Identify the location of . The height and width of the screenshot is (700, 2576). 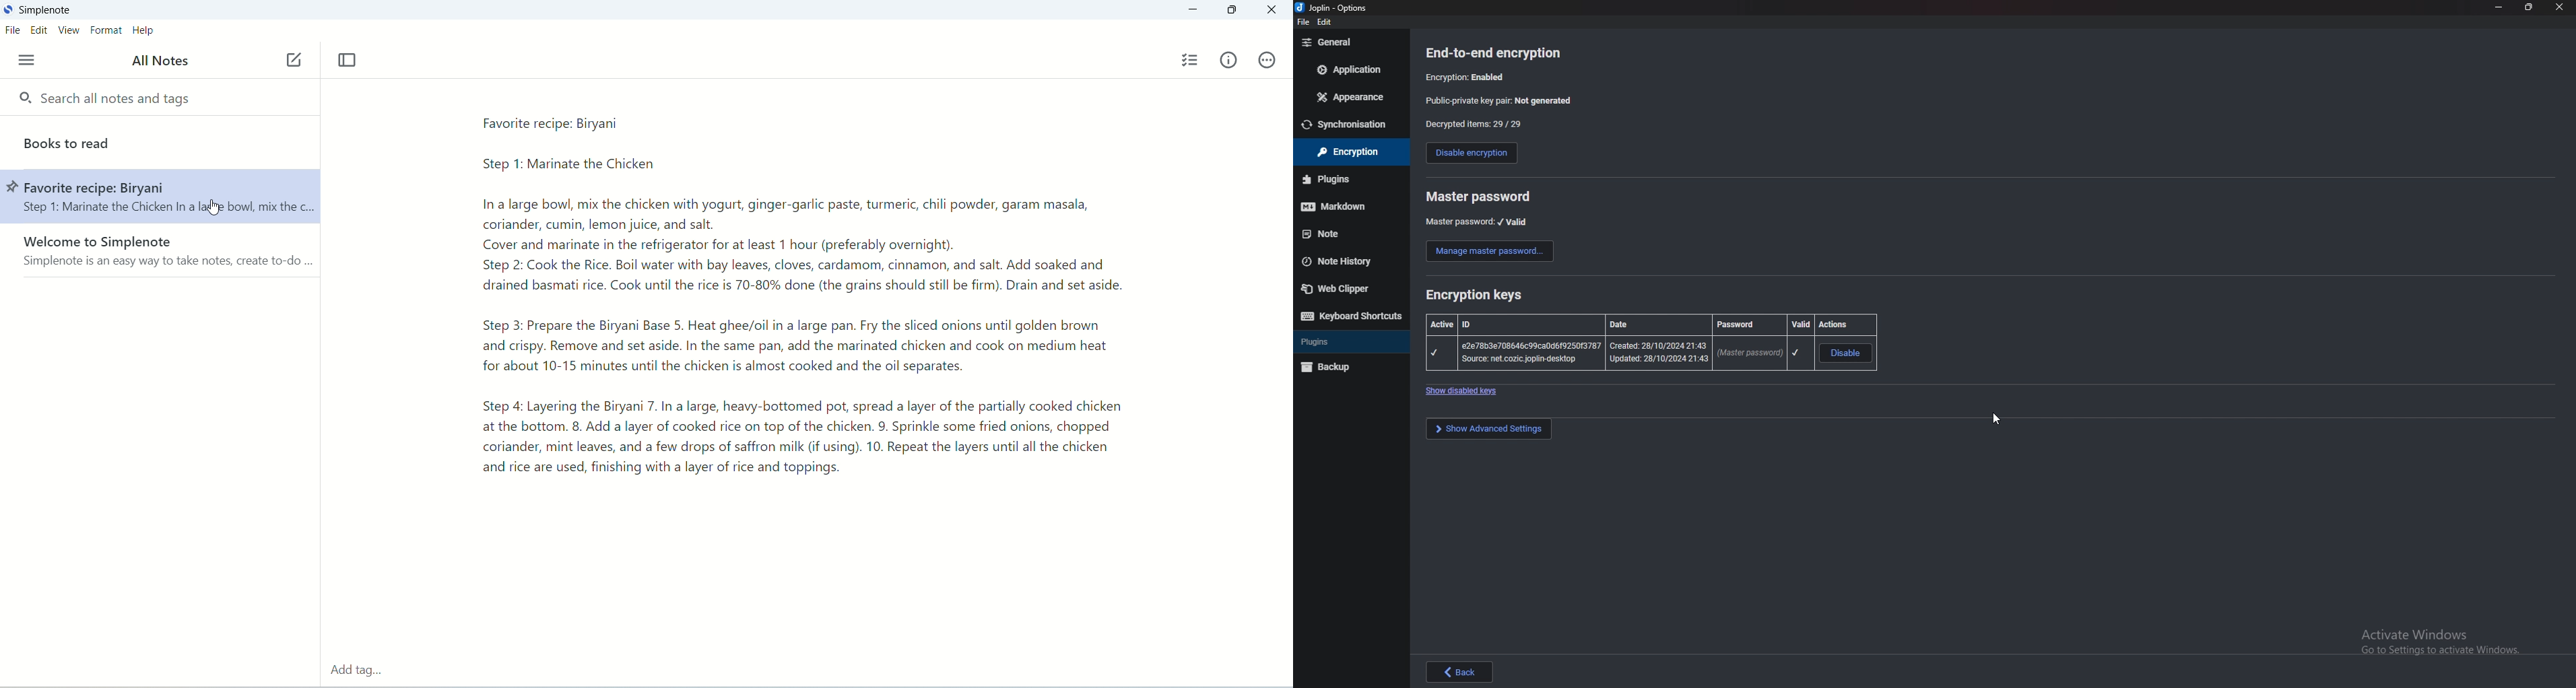
(1336, 262).